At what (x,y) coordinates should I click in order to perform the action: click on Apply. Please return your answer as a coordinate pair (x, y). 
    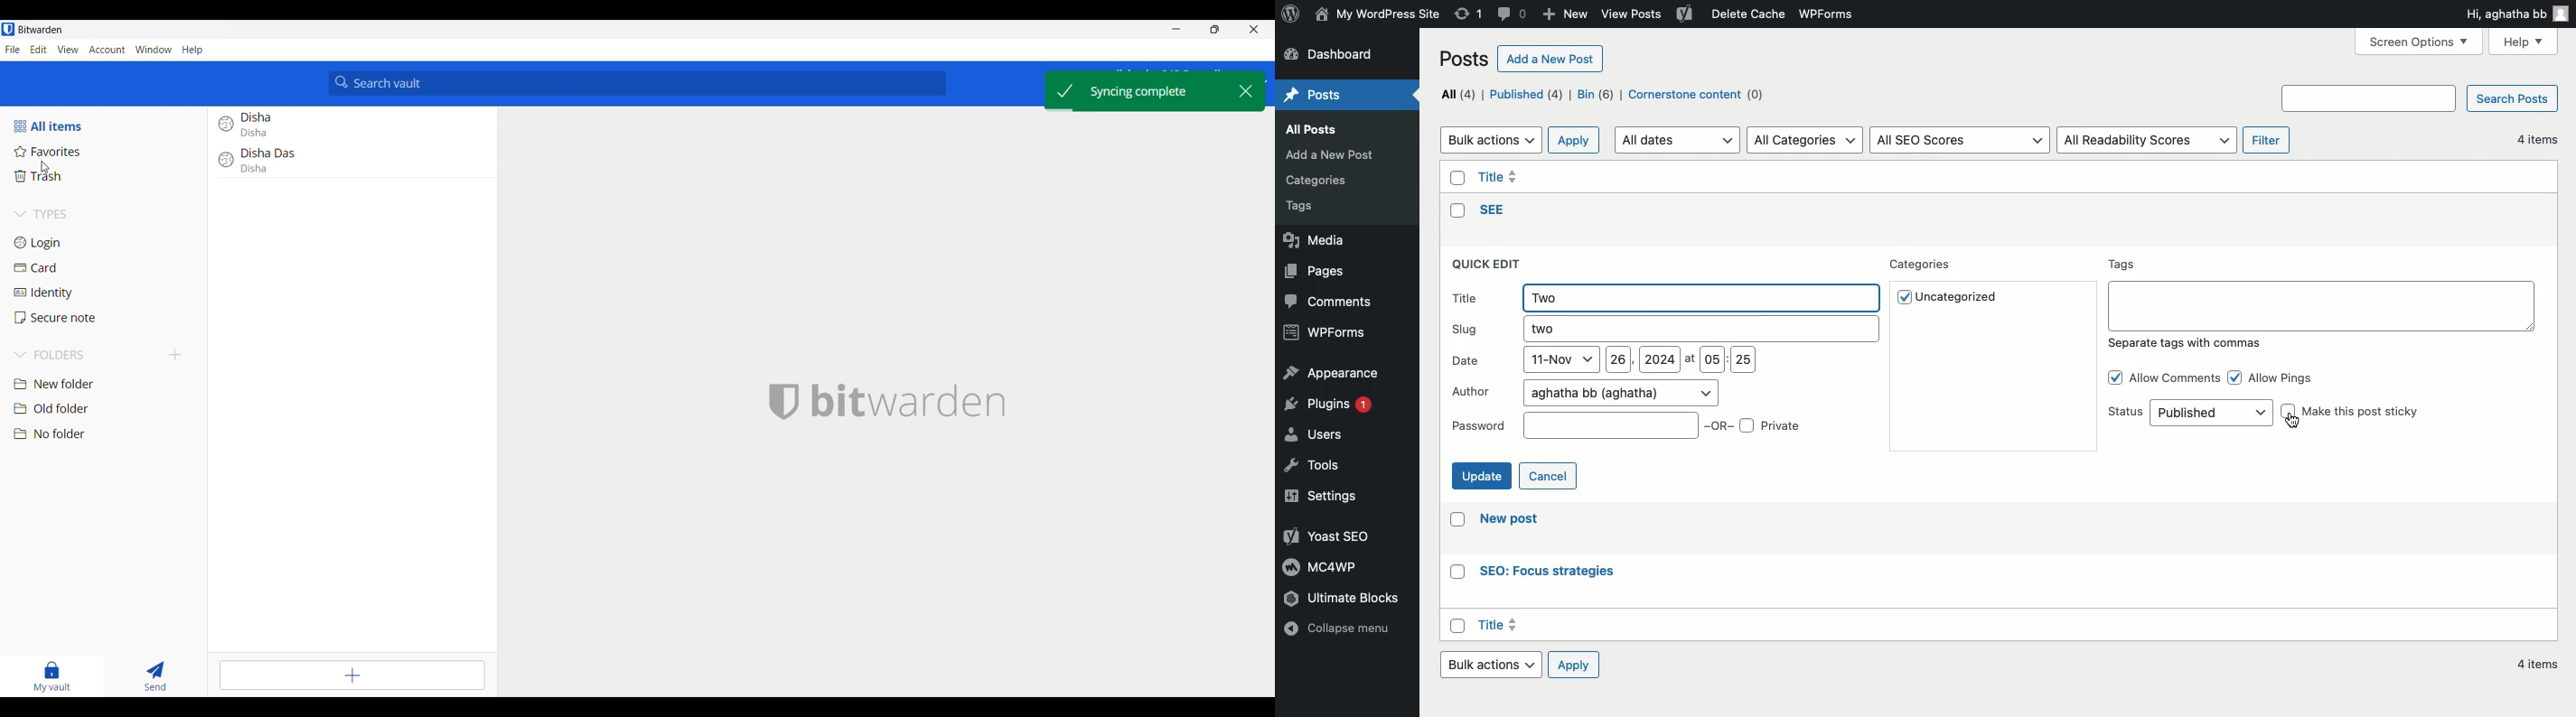
    Looking at the image, I should click on (1580, 665).